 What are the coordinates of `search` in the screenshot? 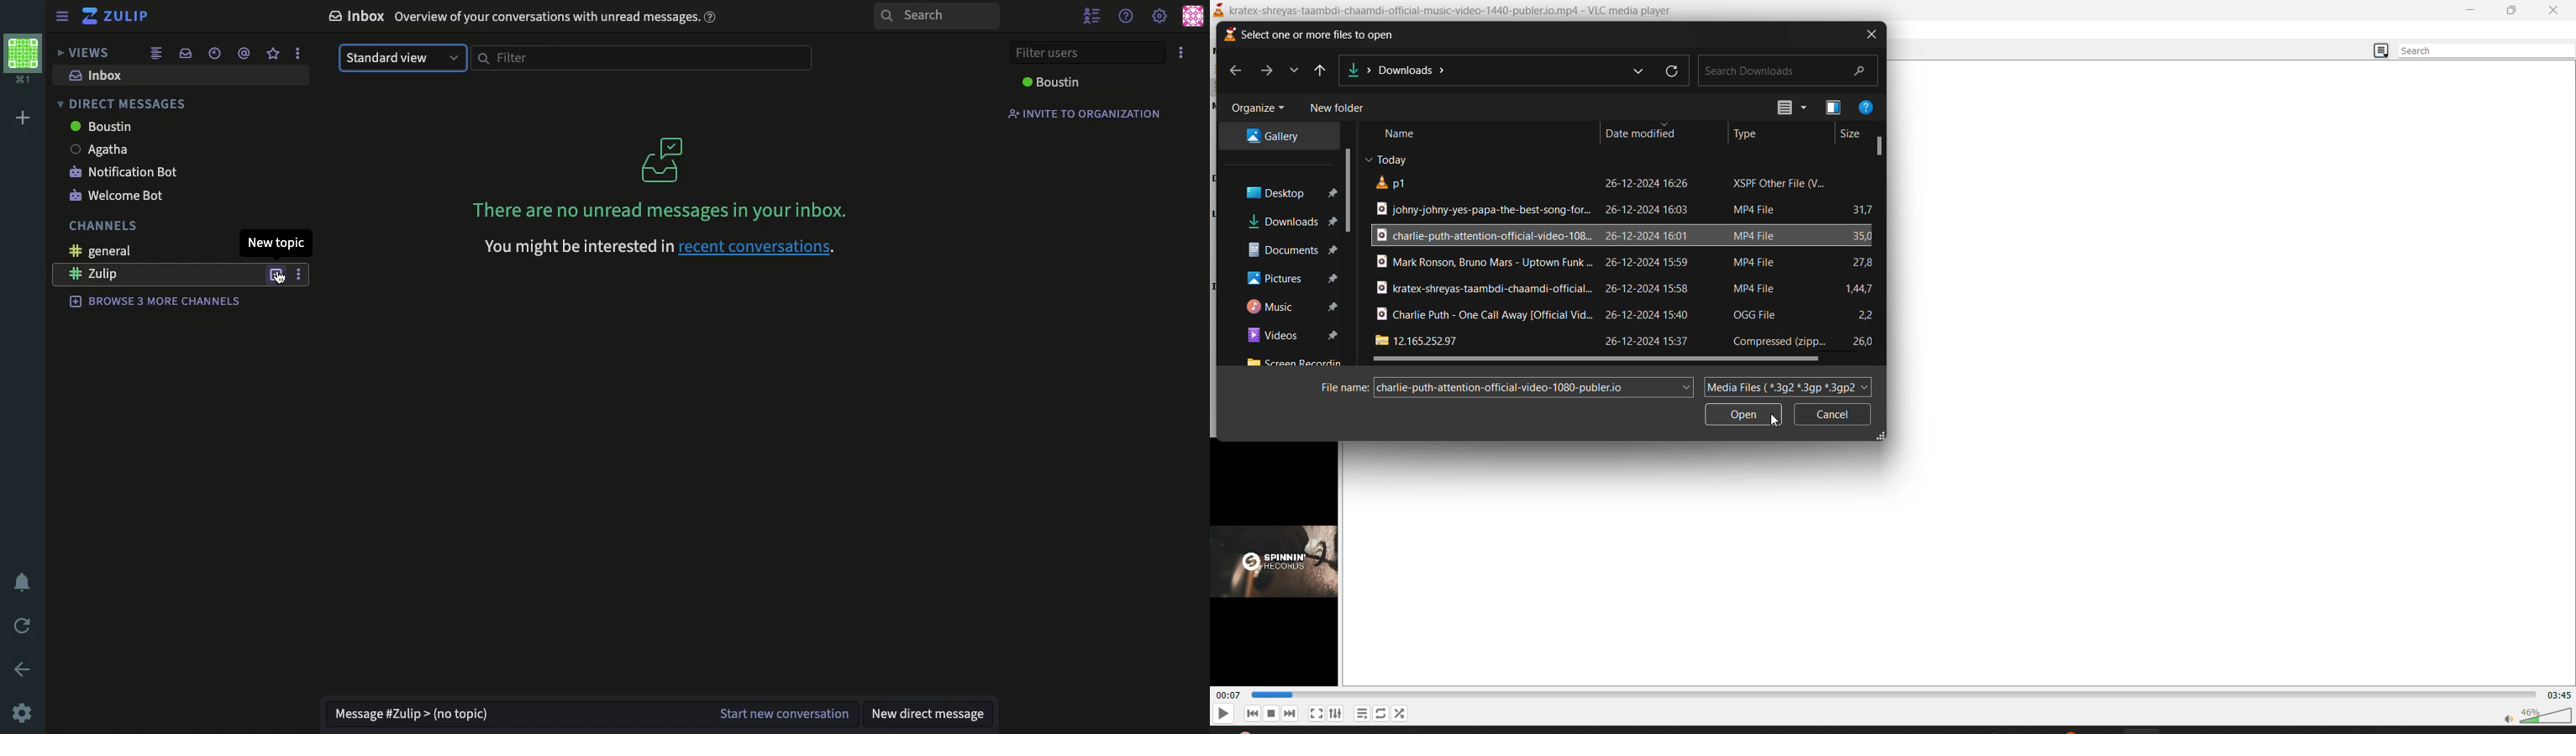 It's located at (936, 17).